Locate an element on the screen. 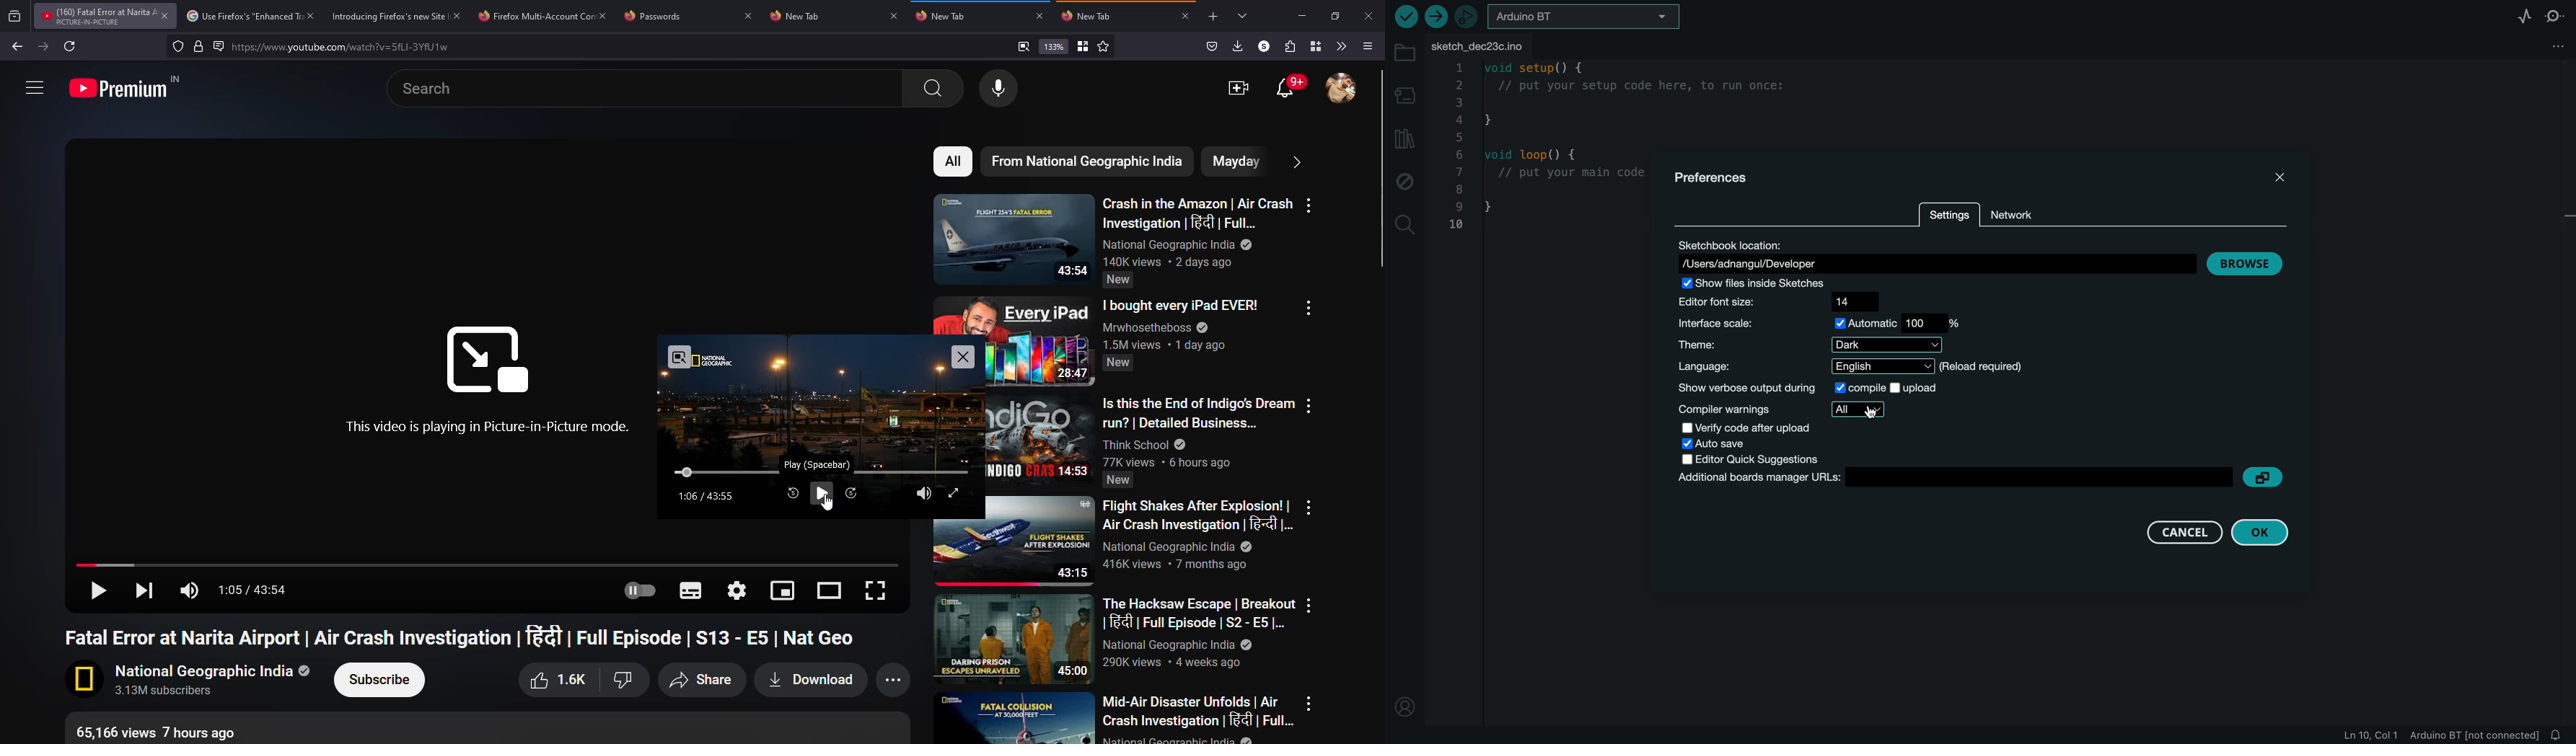 This screenshot has height=756, width=2576. video text description is located at coordinates (1197, 230).